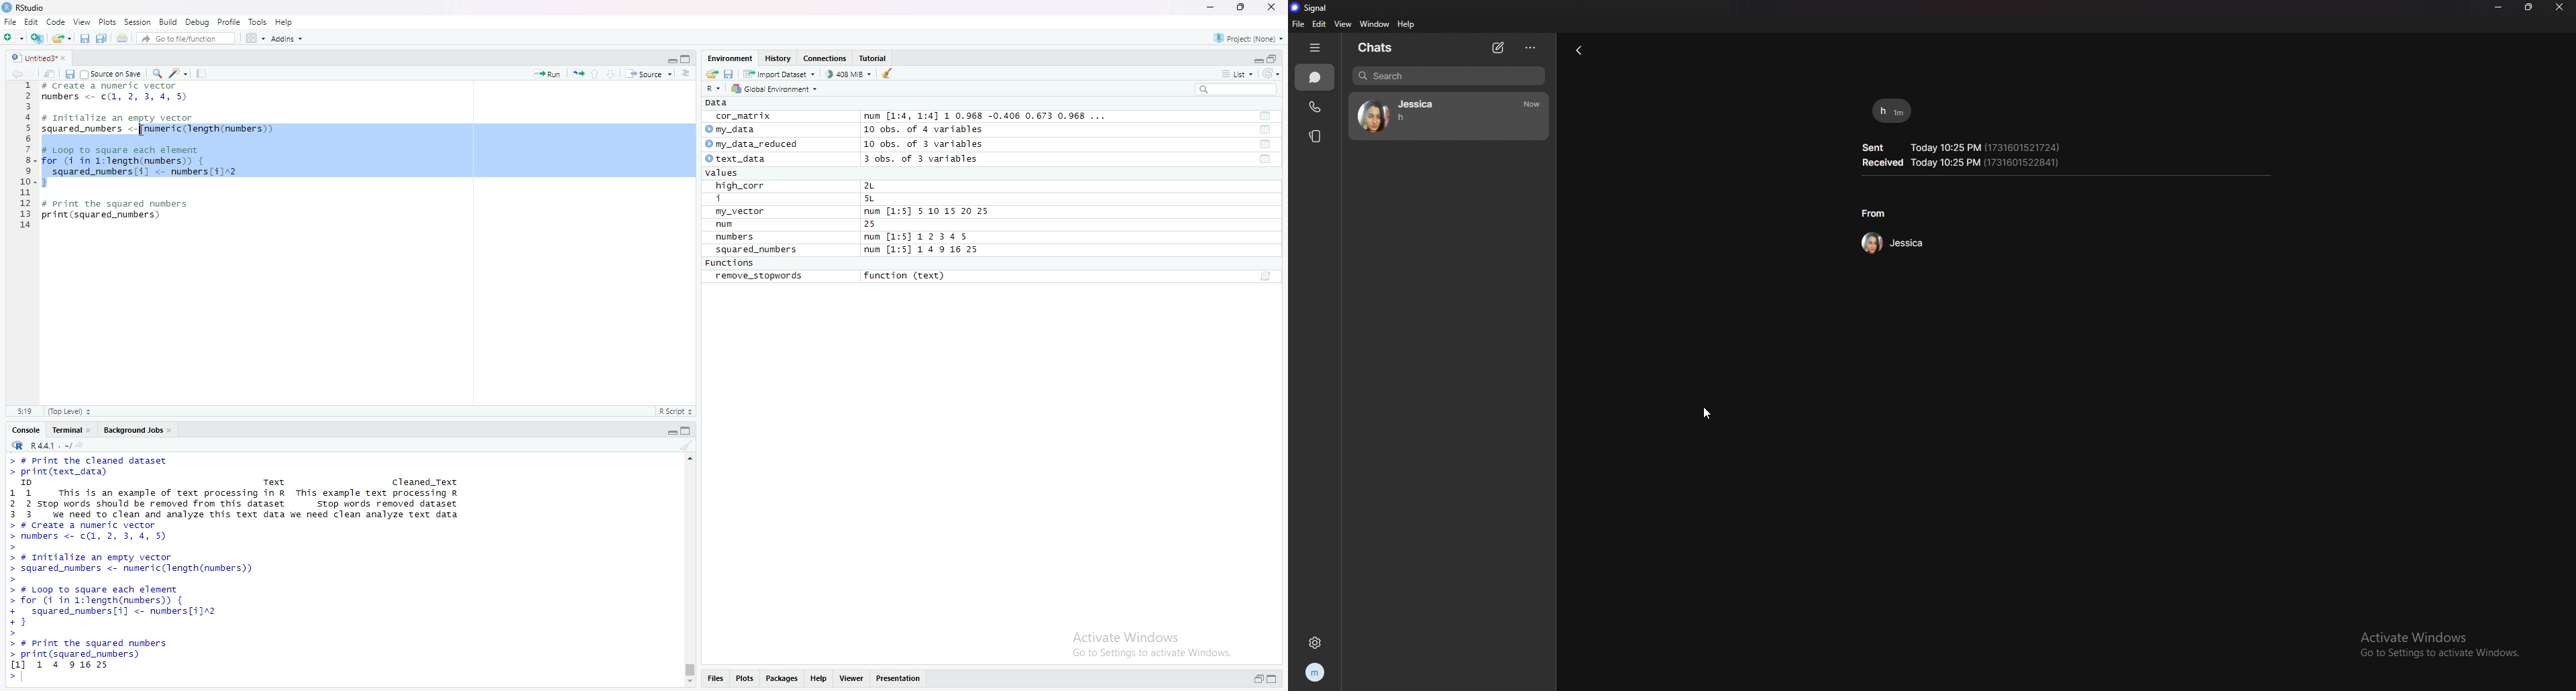 This screenshot has width=2576, height=700. What do you see at coordinates (737, 160) in the screenshot?
I see `© text_data` at bounding box center [737, 160].